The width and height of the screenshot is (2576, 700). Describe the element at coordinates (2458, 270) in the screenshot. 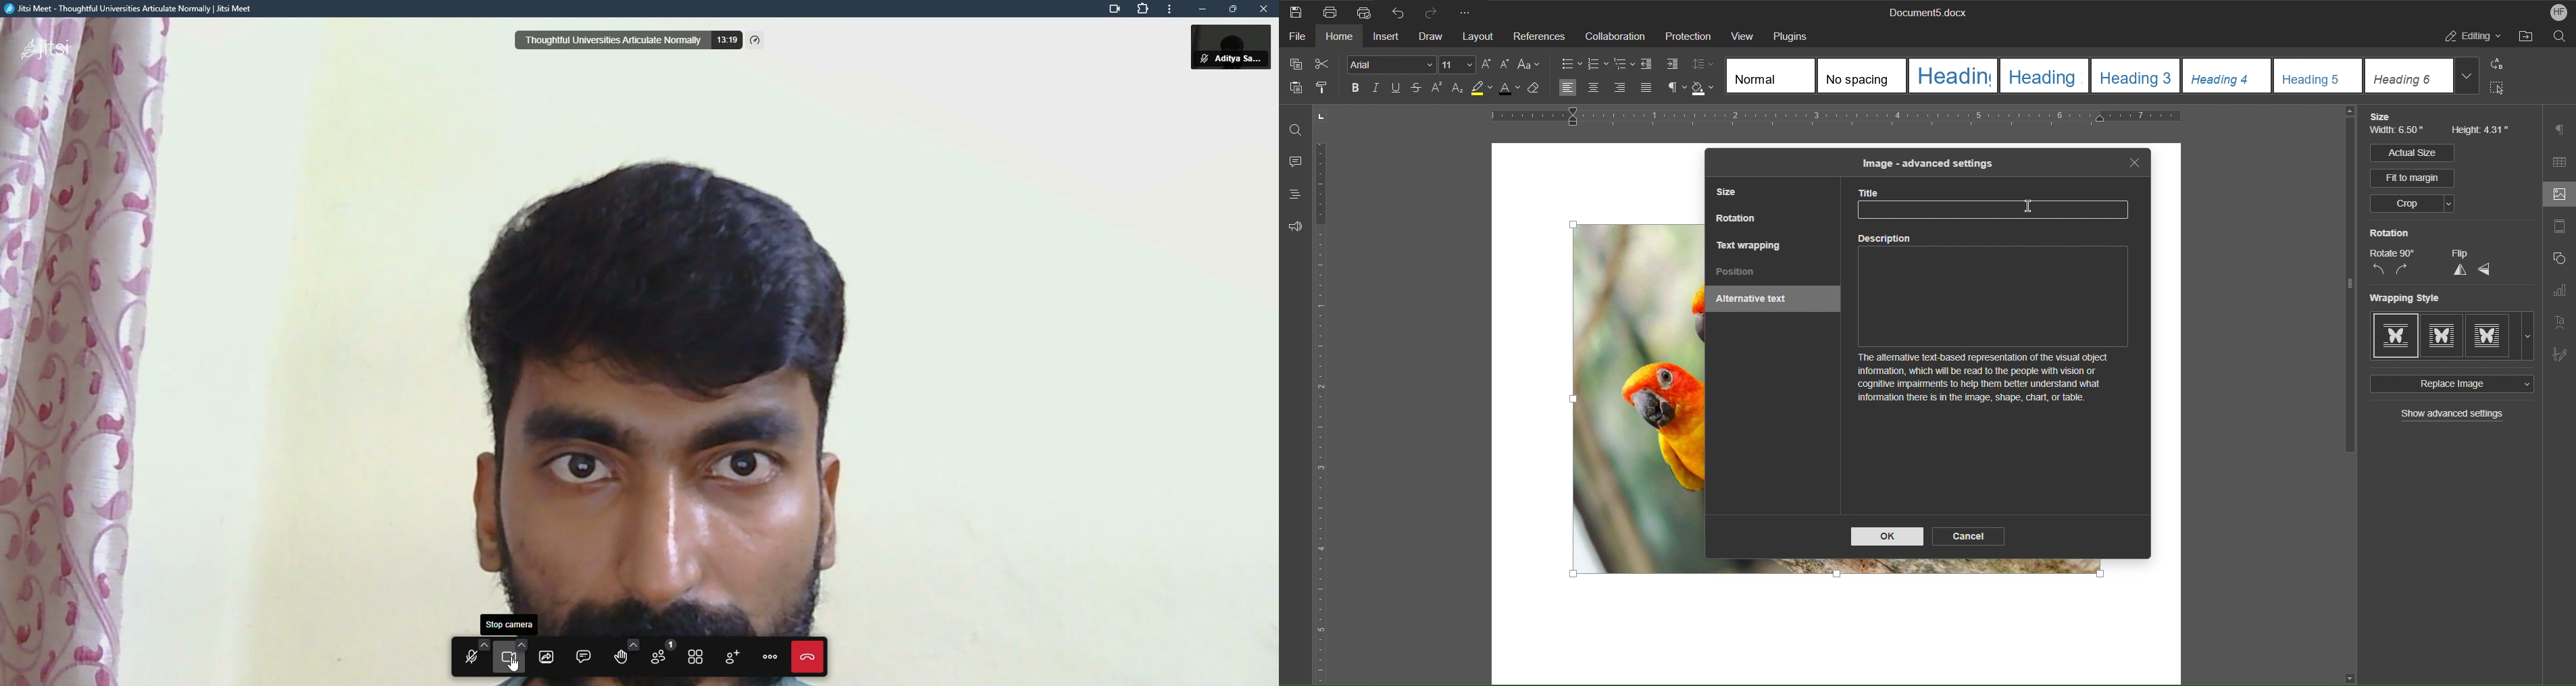

I see `Vertical Flip` at that location.